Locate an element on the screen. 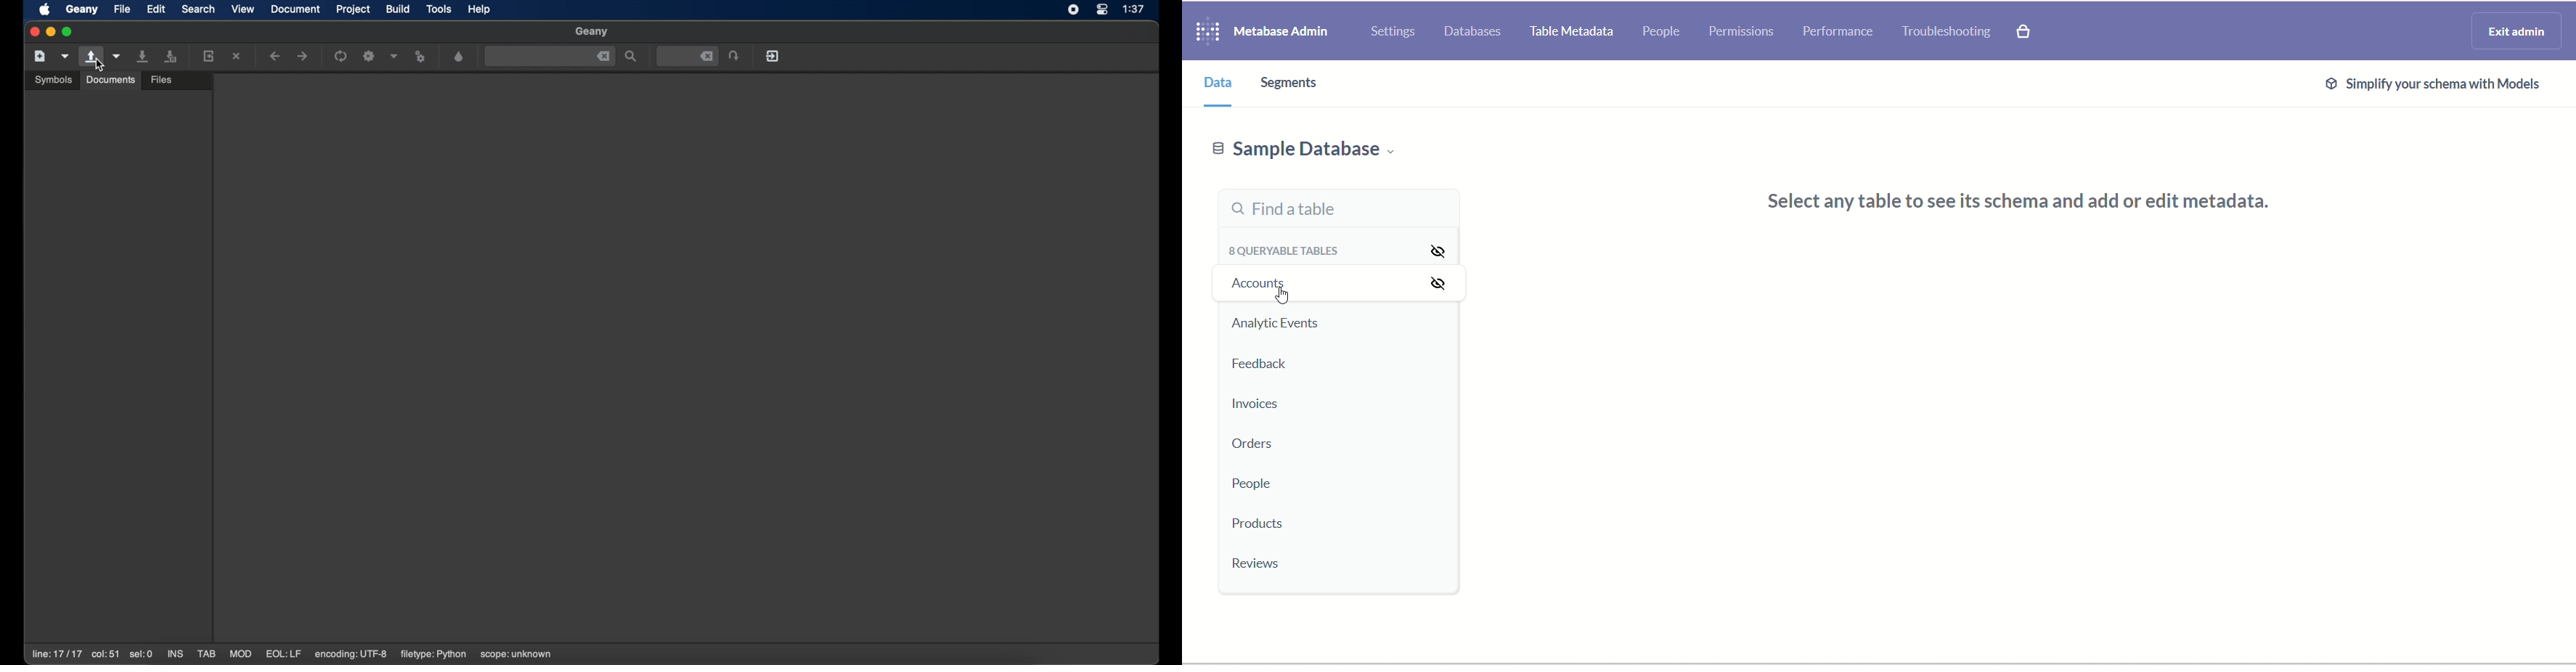 The width and height of the screenshot is (2576, 672). table metadata is located at coordinates (1572, 32).